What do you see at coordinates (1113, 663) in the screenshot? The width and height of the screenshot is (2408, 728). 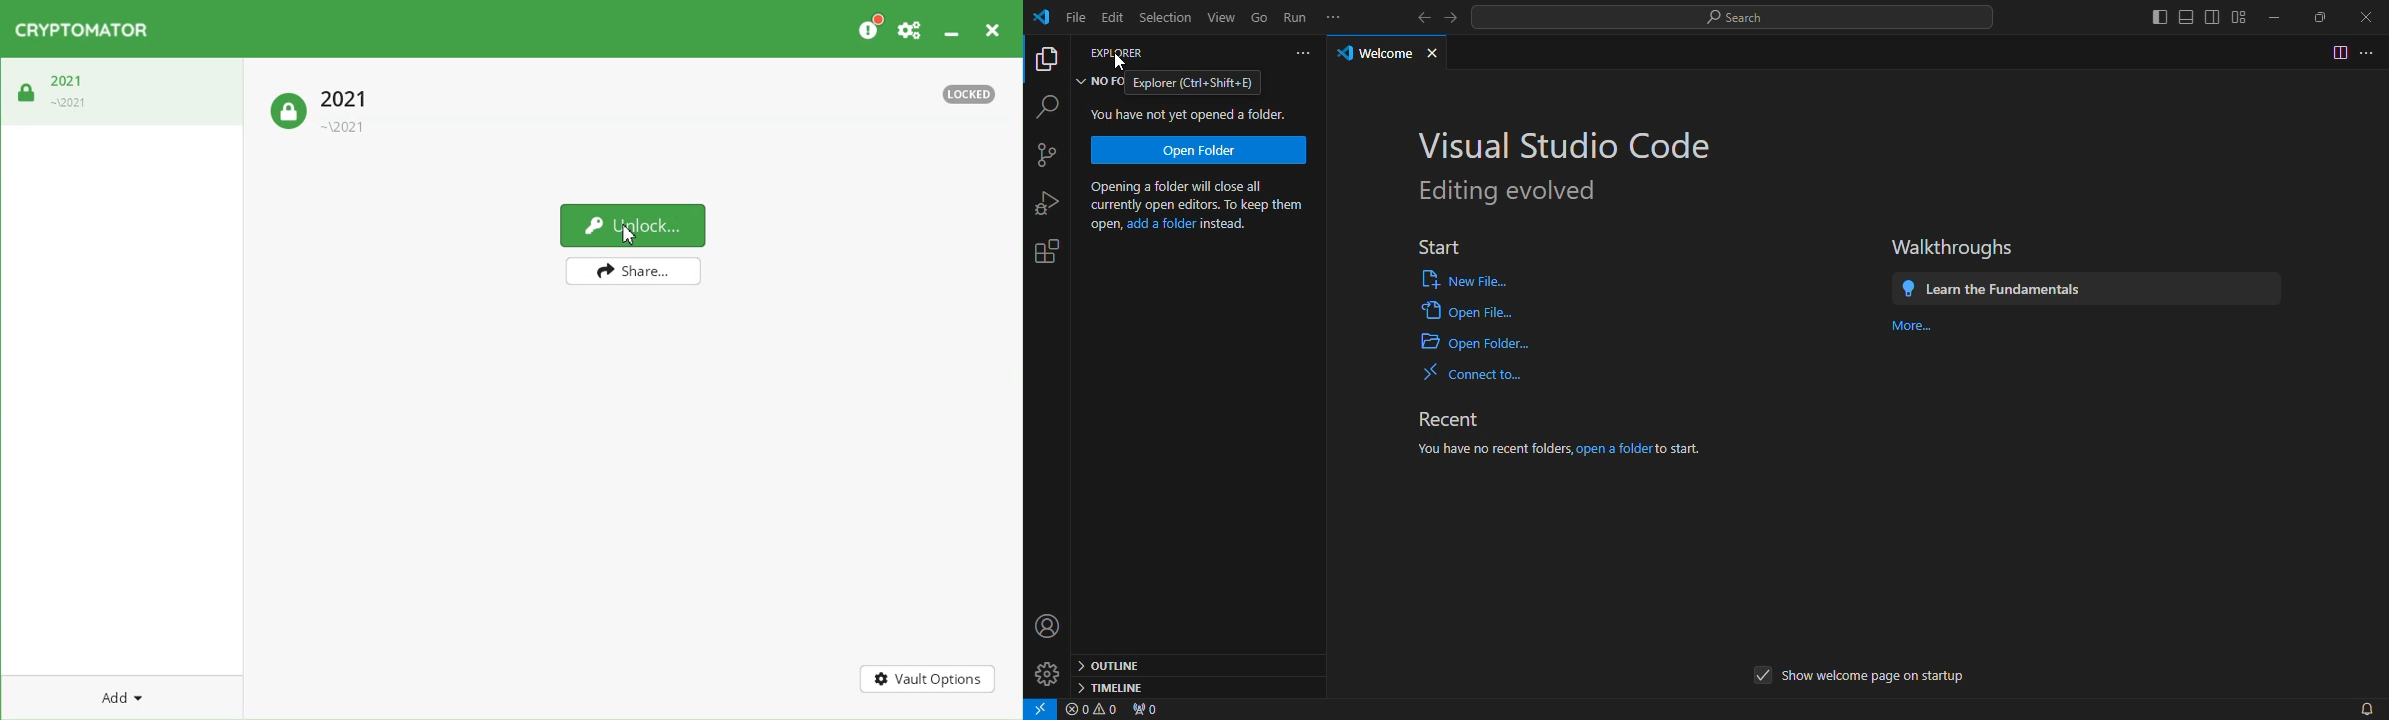 I see `outline` at bounding box center [1113, 663].